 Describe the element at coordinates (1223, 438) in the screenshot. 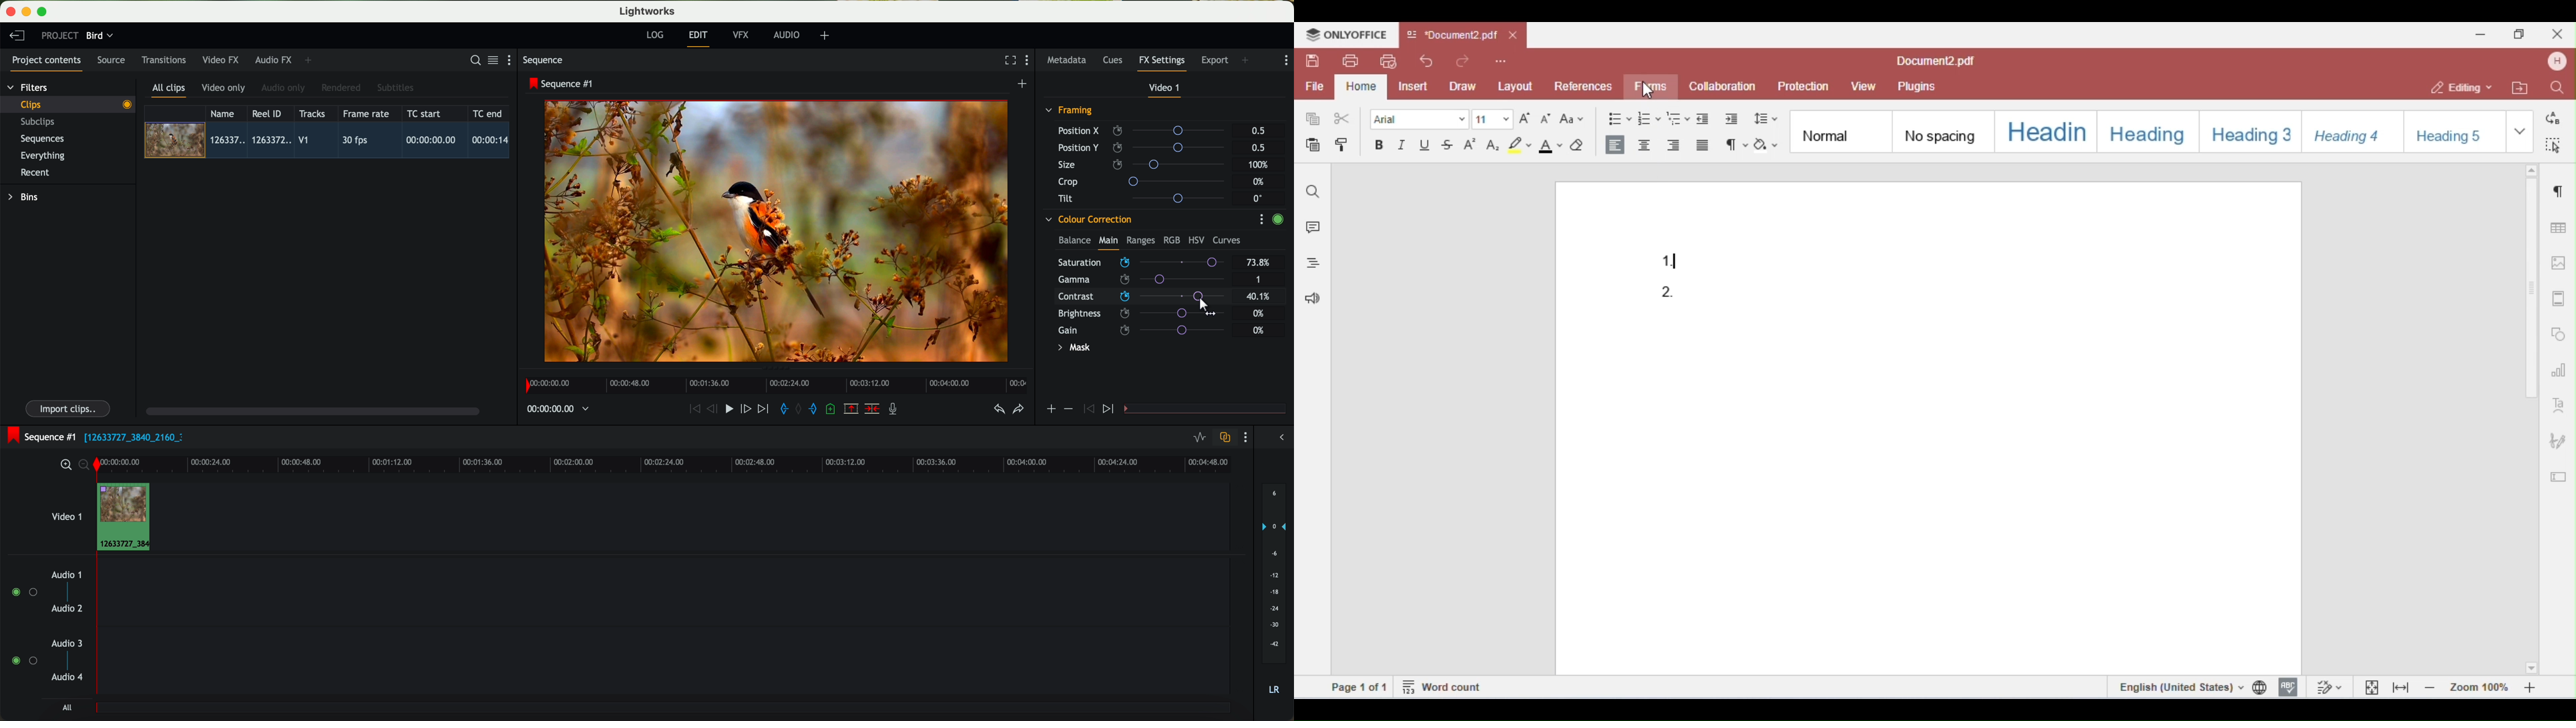

I see `toggle auto track sync` at that location.